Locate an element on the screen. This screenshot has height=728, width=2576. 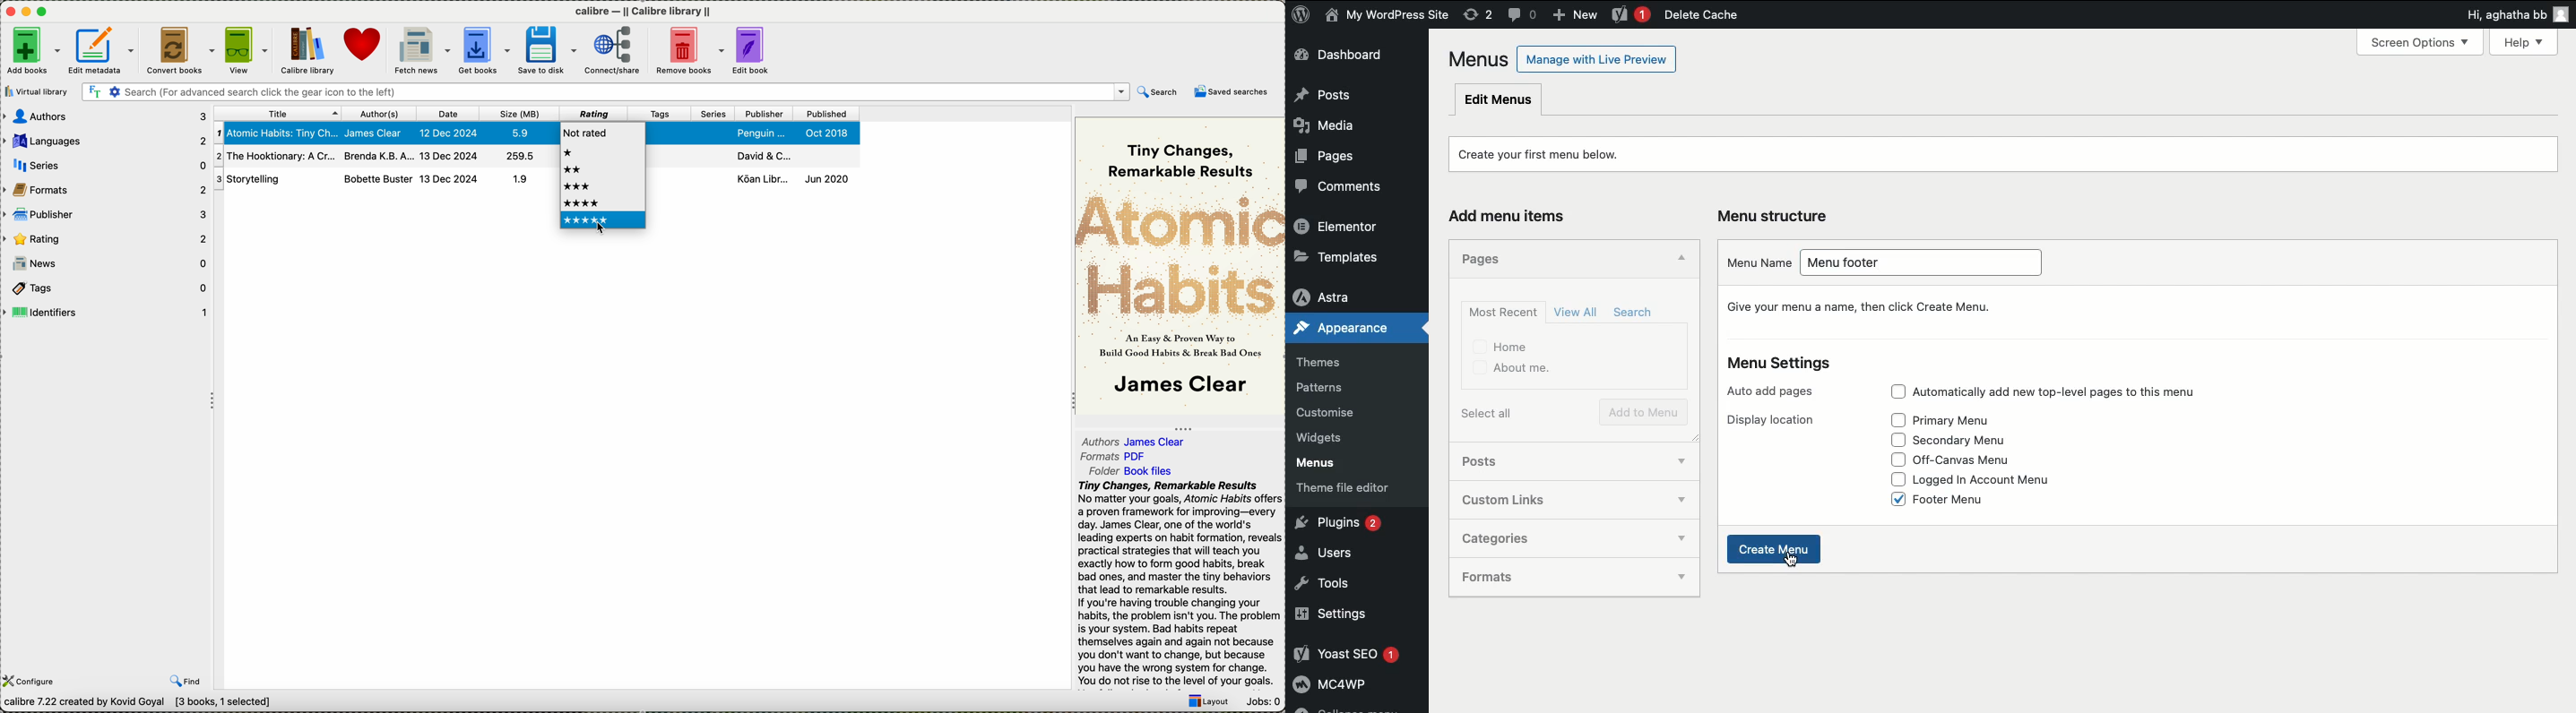
1.9 is located at coordinates (517, 180).